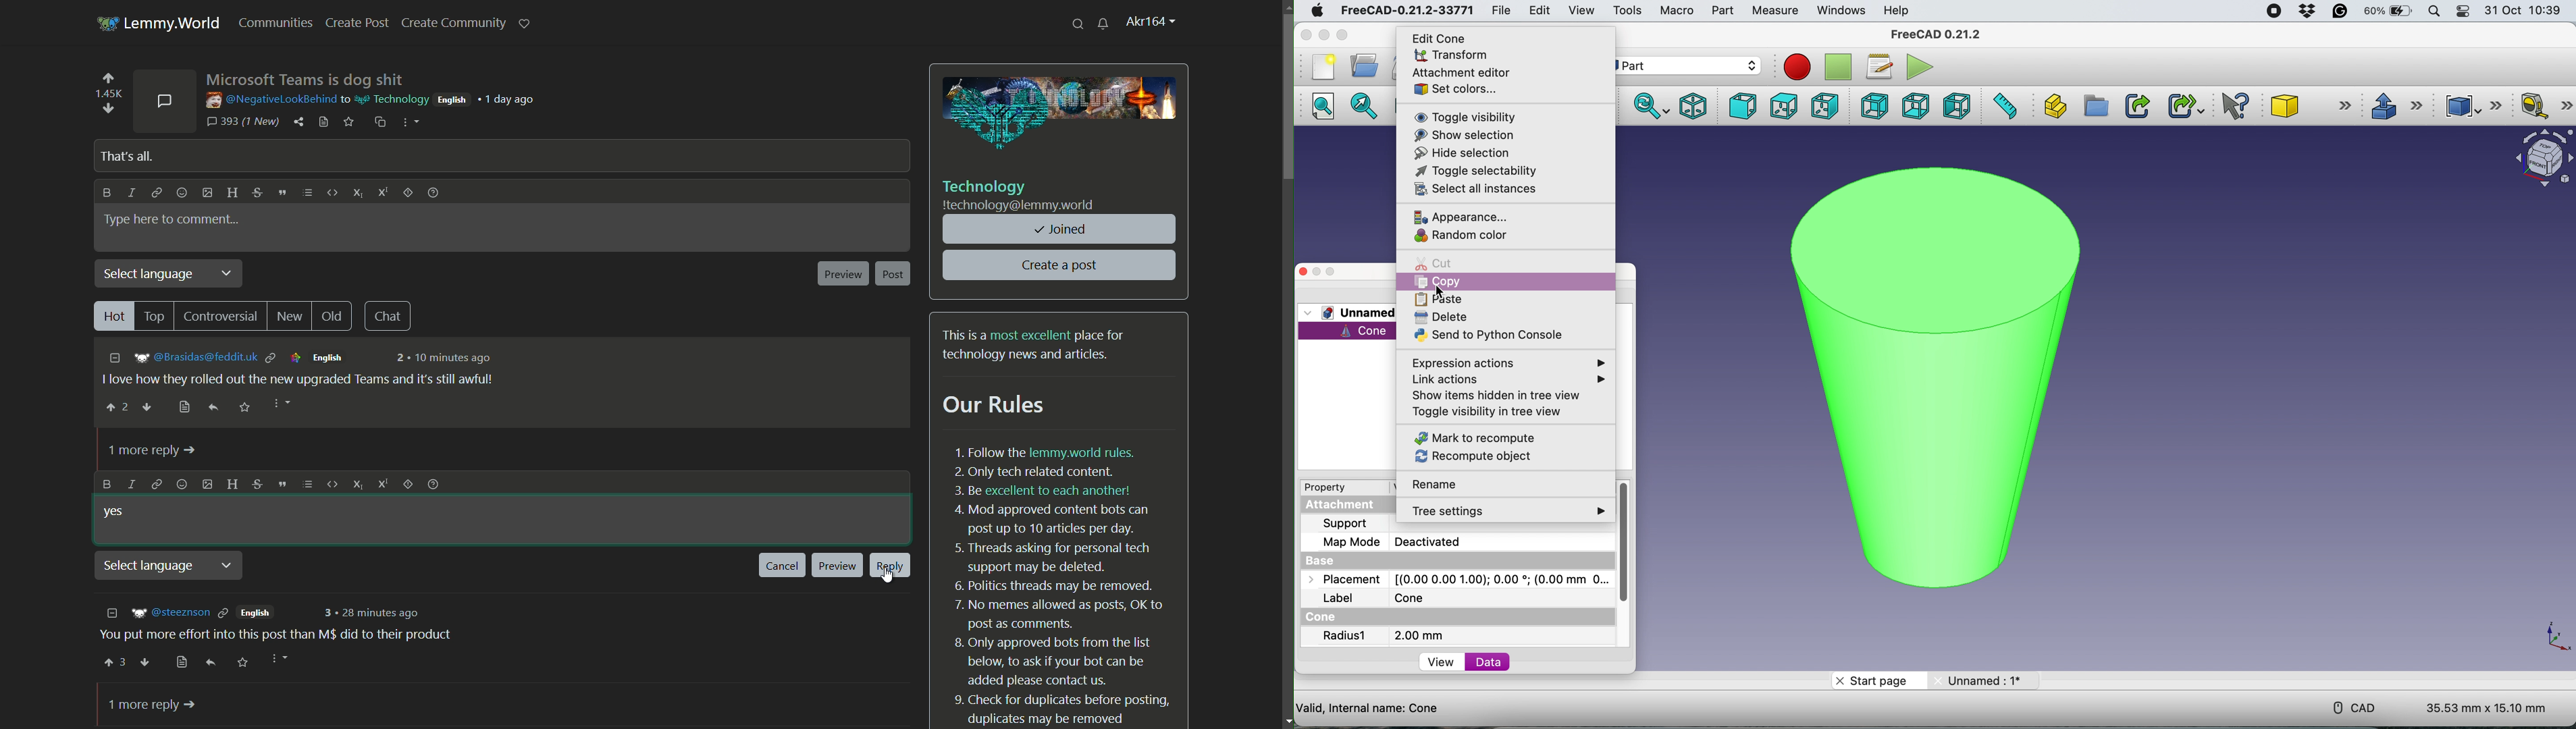  Describe the element at coordinates (1443, 663) in the screenshot. I see `view` at that location.